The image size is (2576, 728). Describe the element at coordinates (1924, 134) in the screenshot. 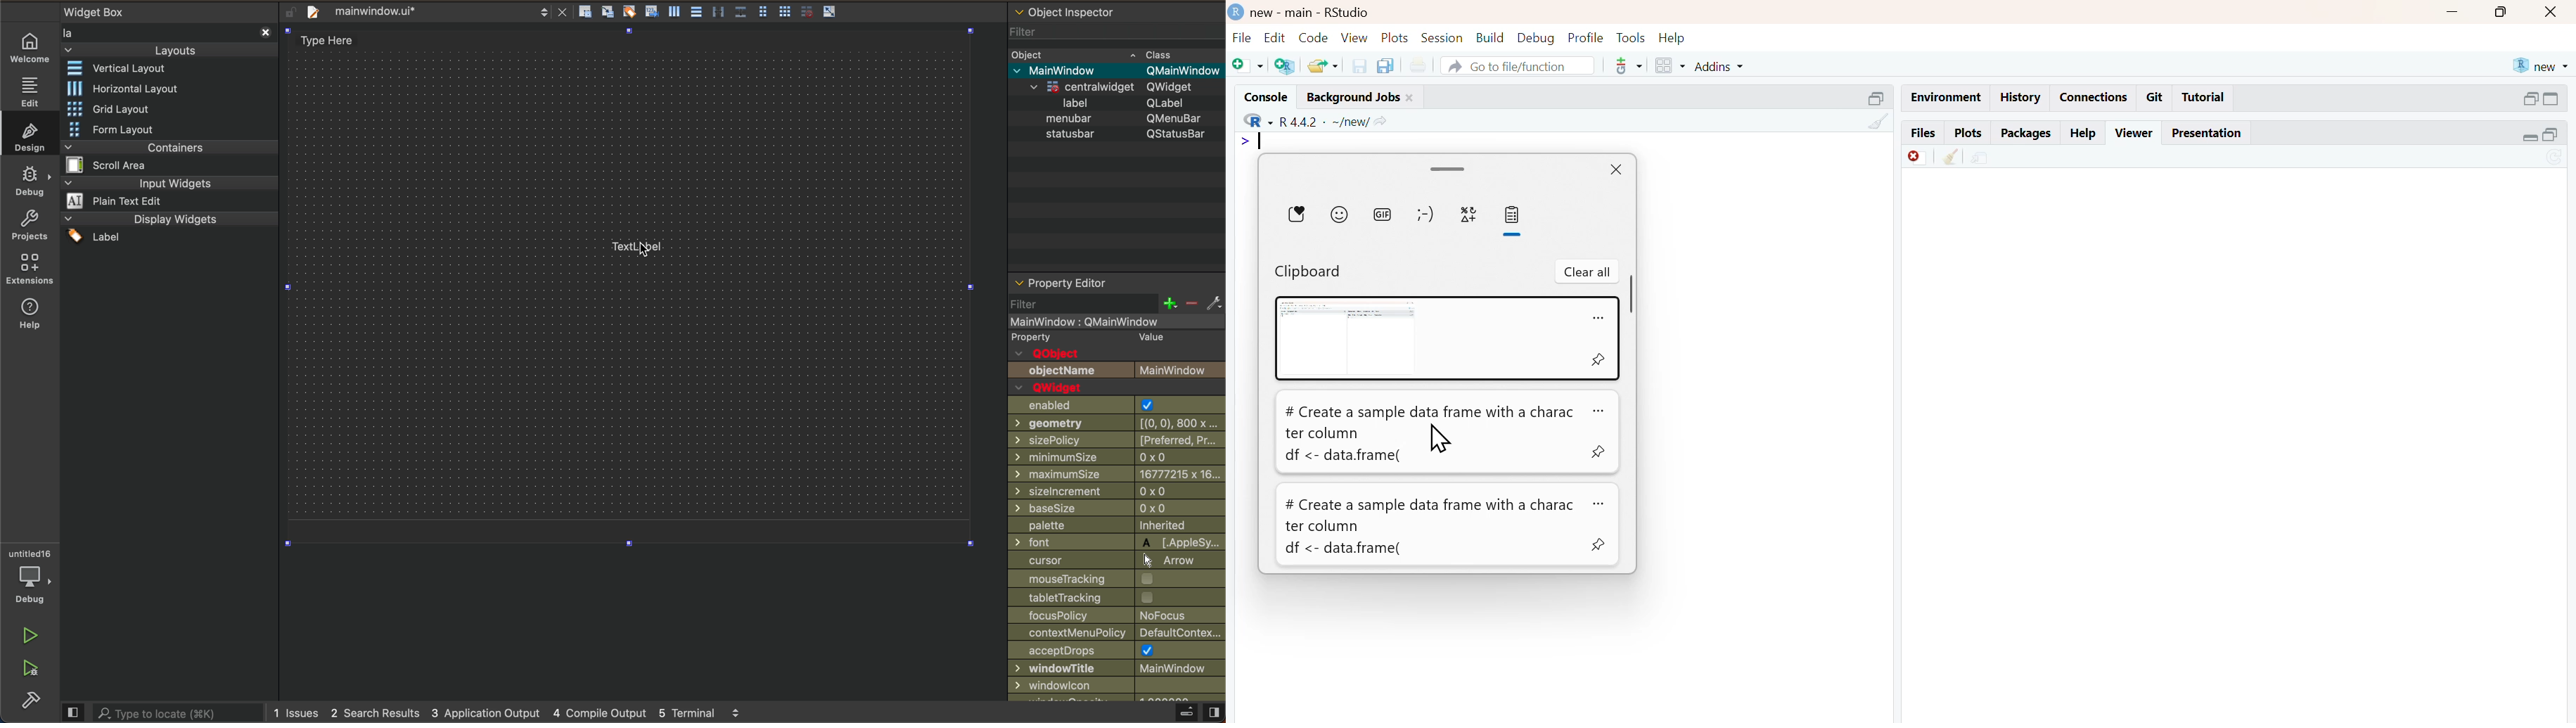

I see `files` at that location.